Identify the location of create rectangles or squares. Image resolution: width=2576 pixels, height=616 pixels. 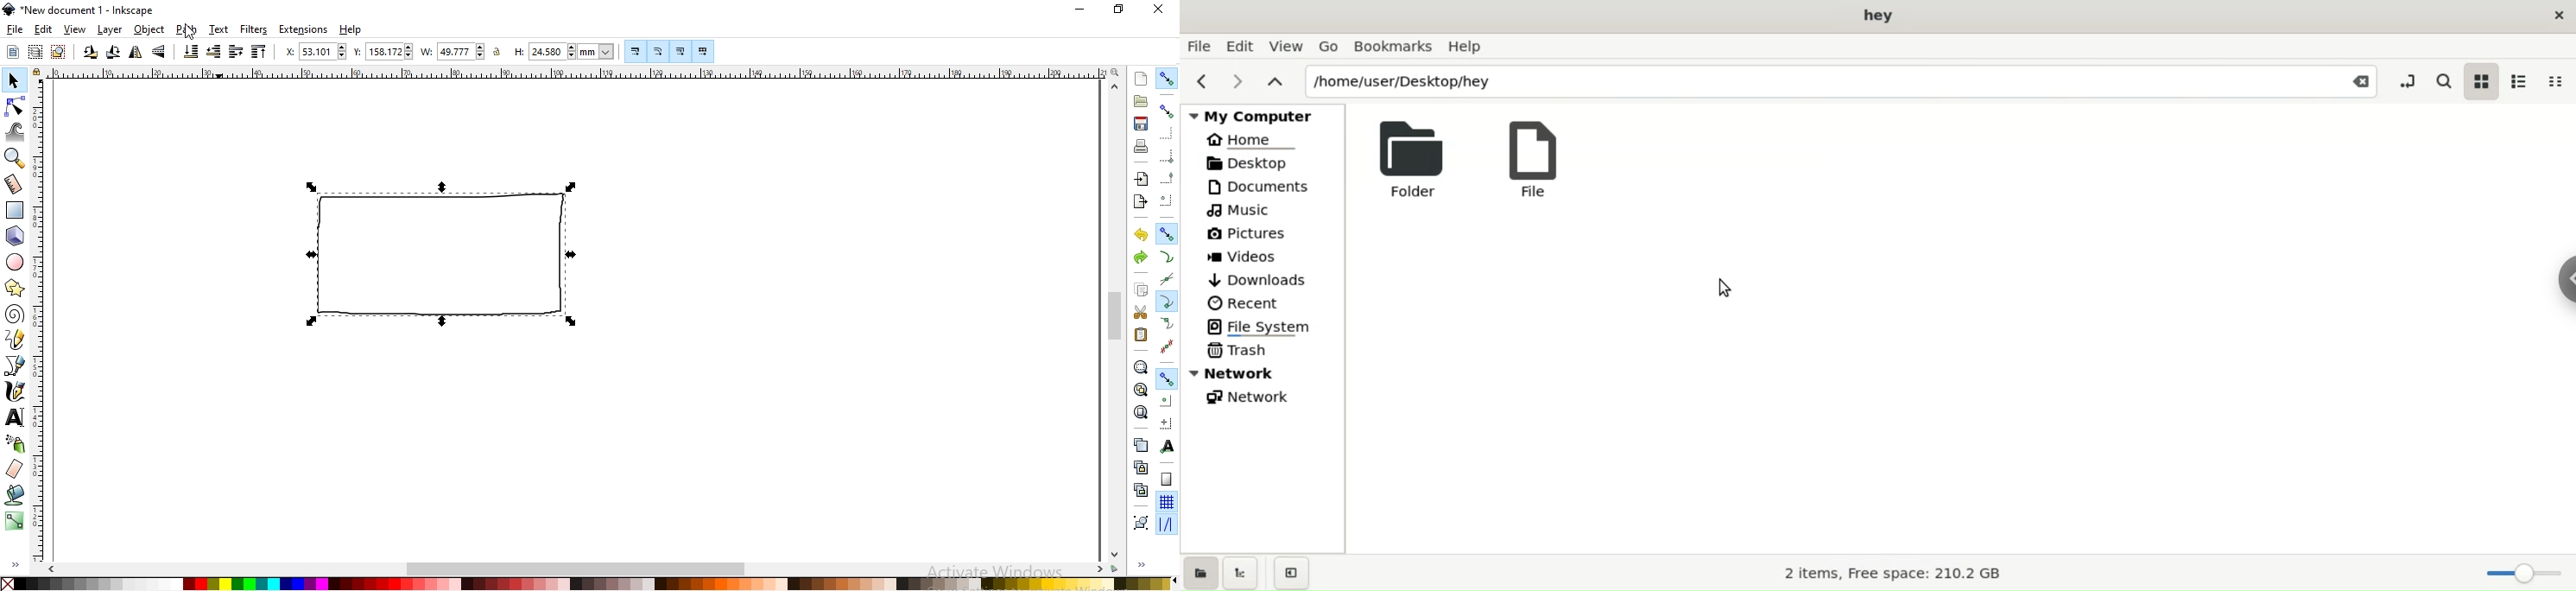
(16, 210).